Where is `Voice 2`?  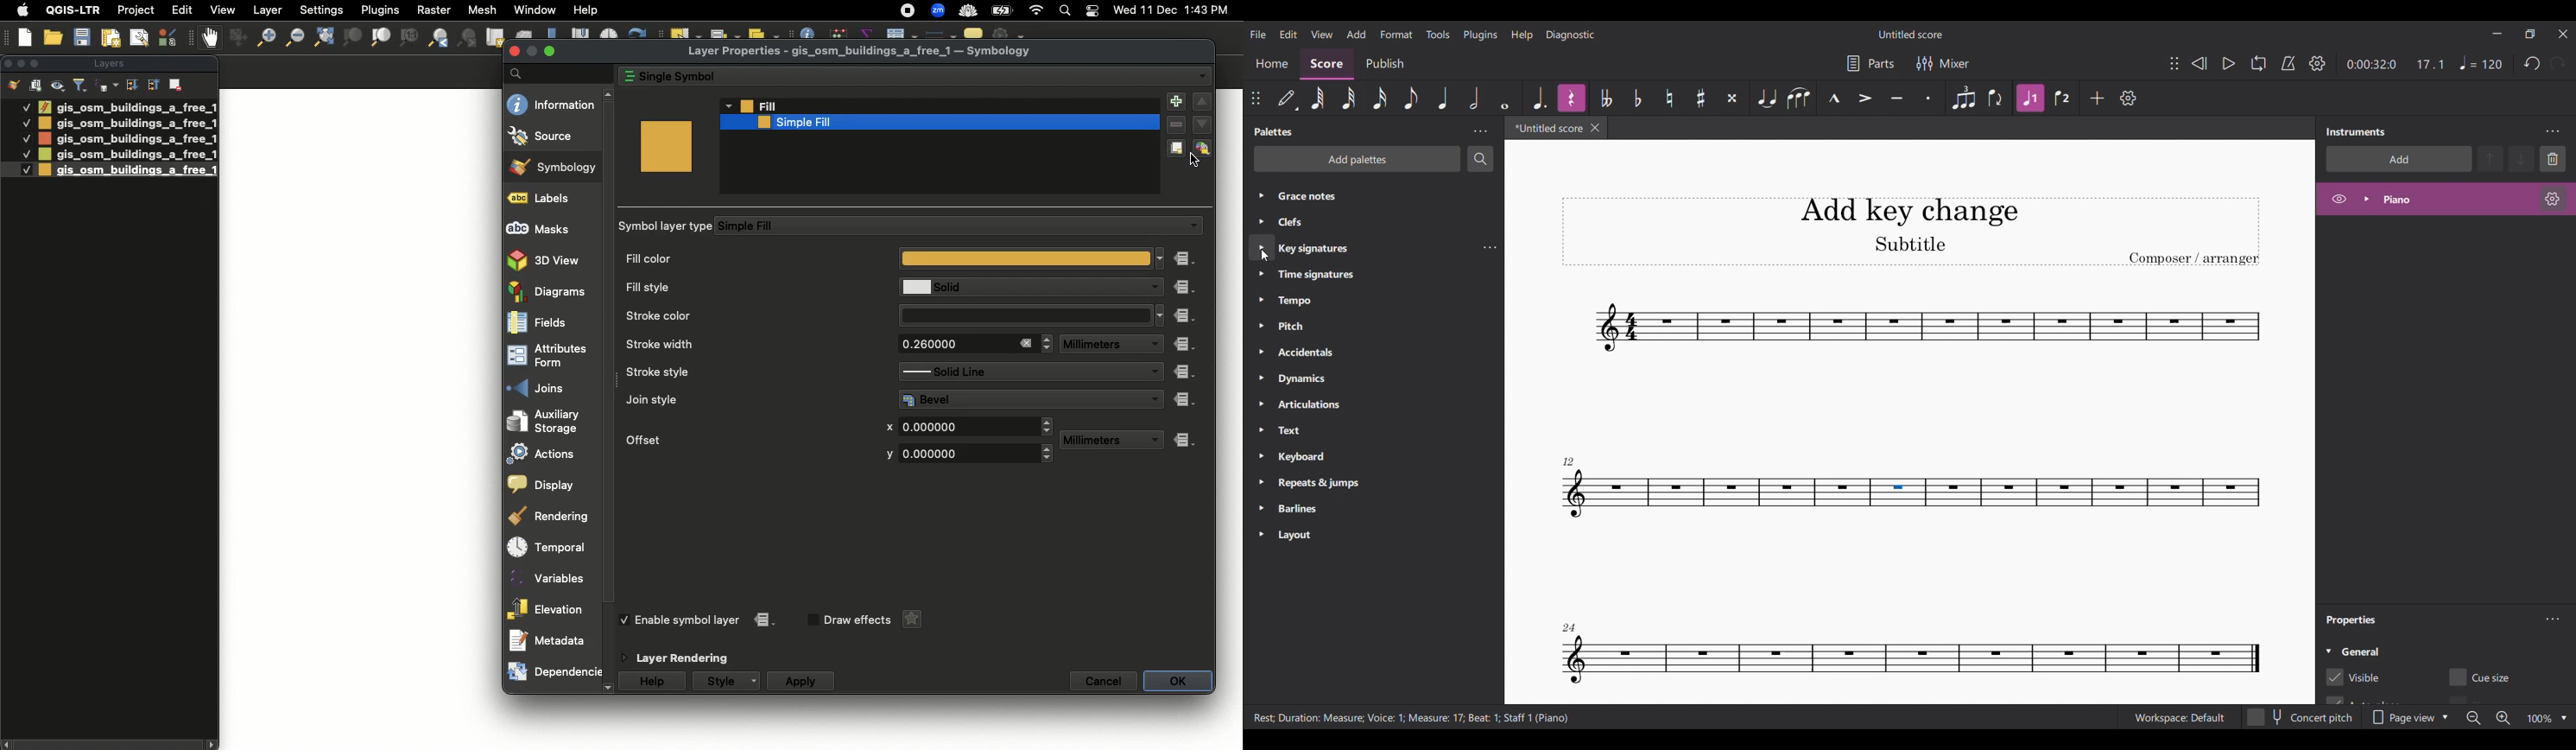 Voice 2 is located at coordinates (2062, 98).